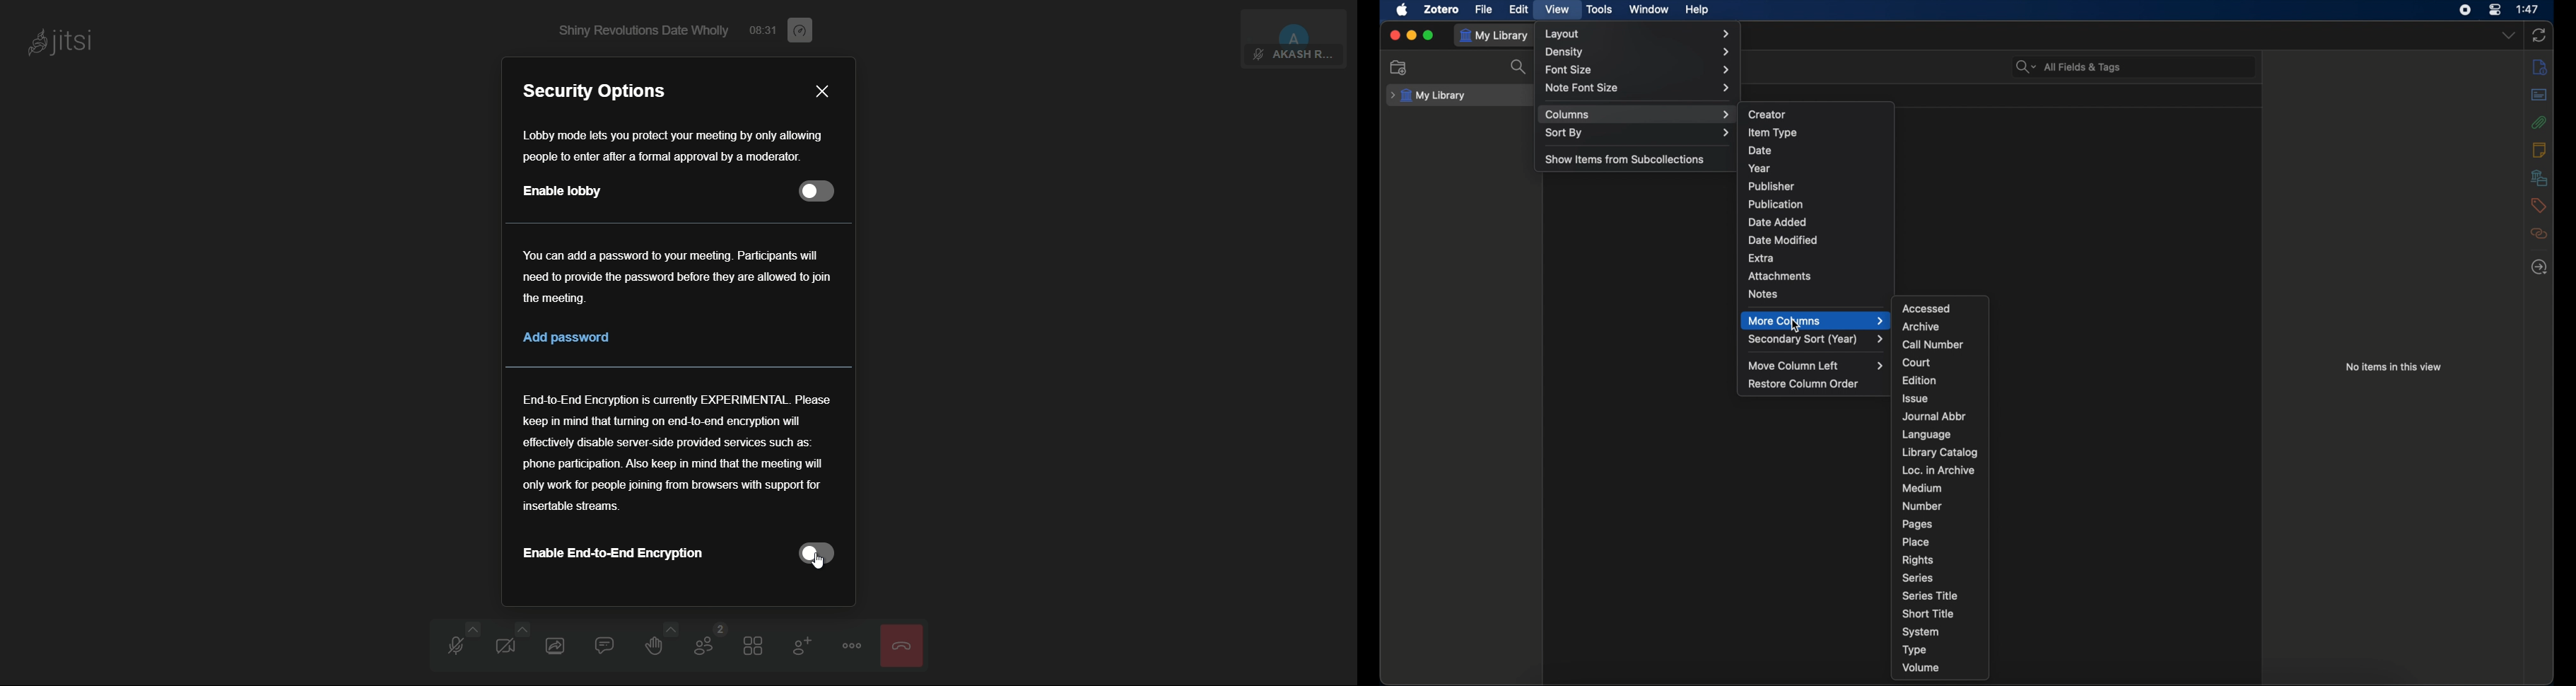 The image size is (2576, 700). I want to click on attachments, so click(2539, 122).